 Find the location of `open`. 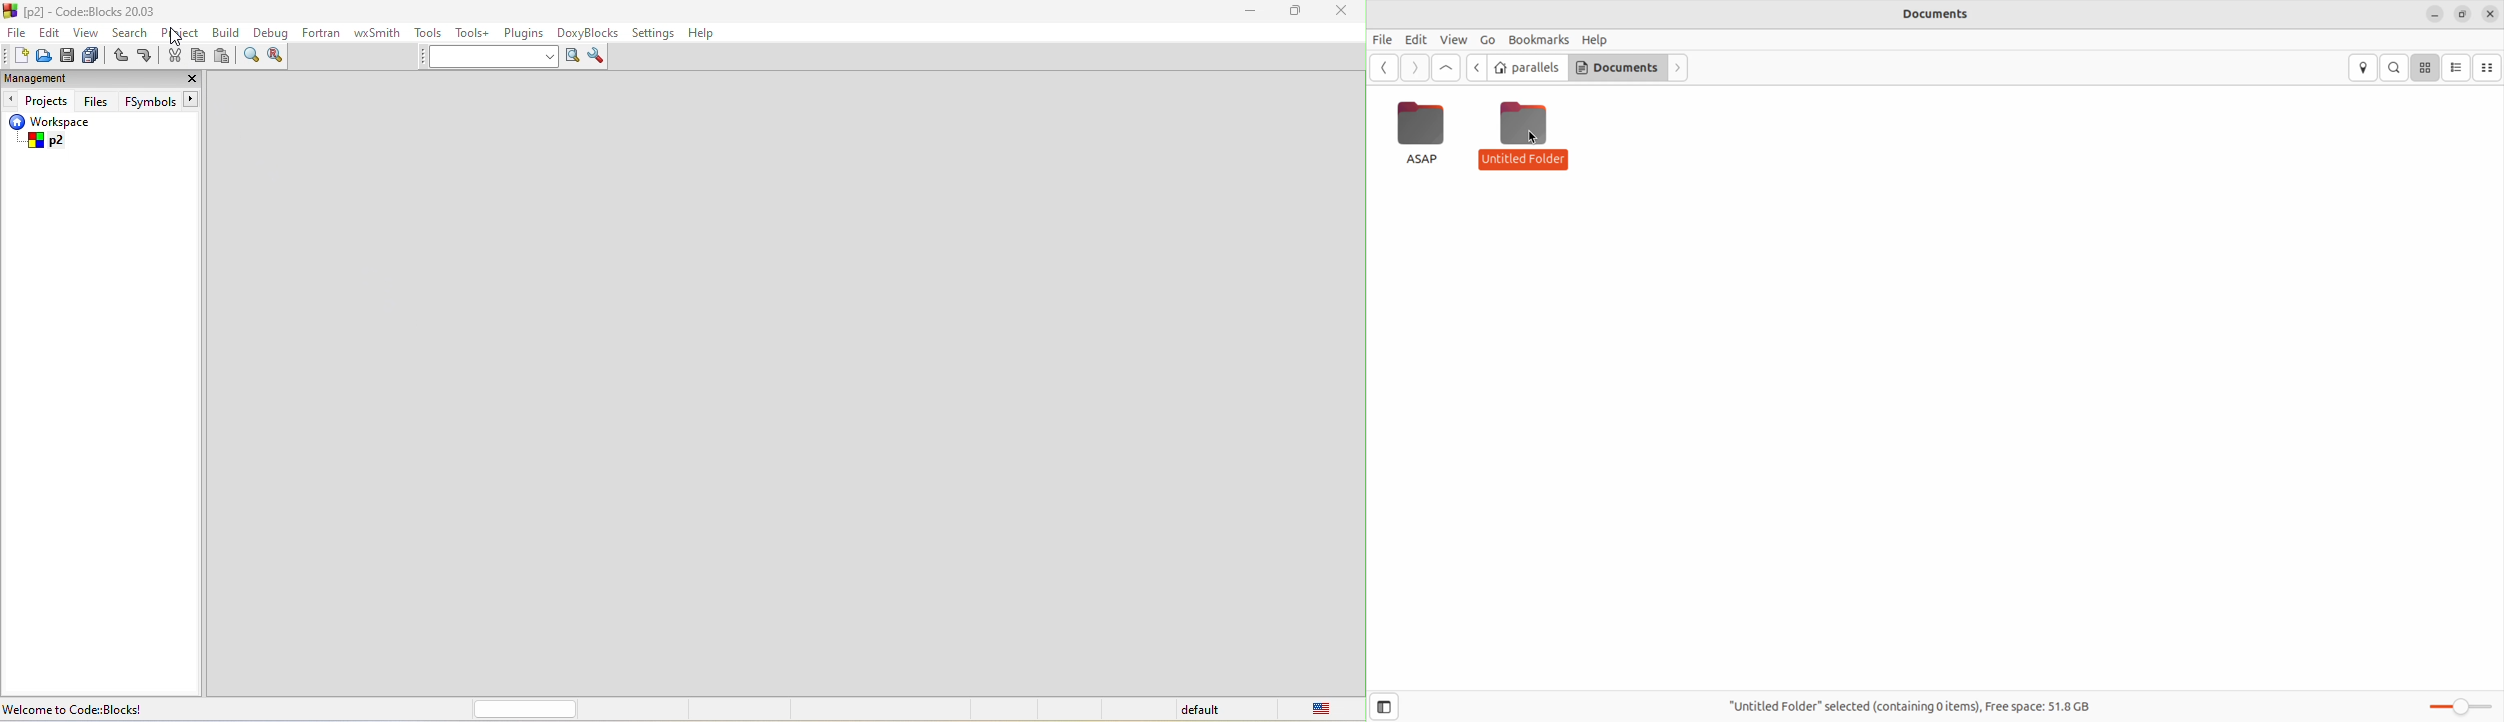

open is located at coordinates (41, 59).